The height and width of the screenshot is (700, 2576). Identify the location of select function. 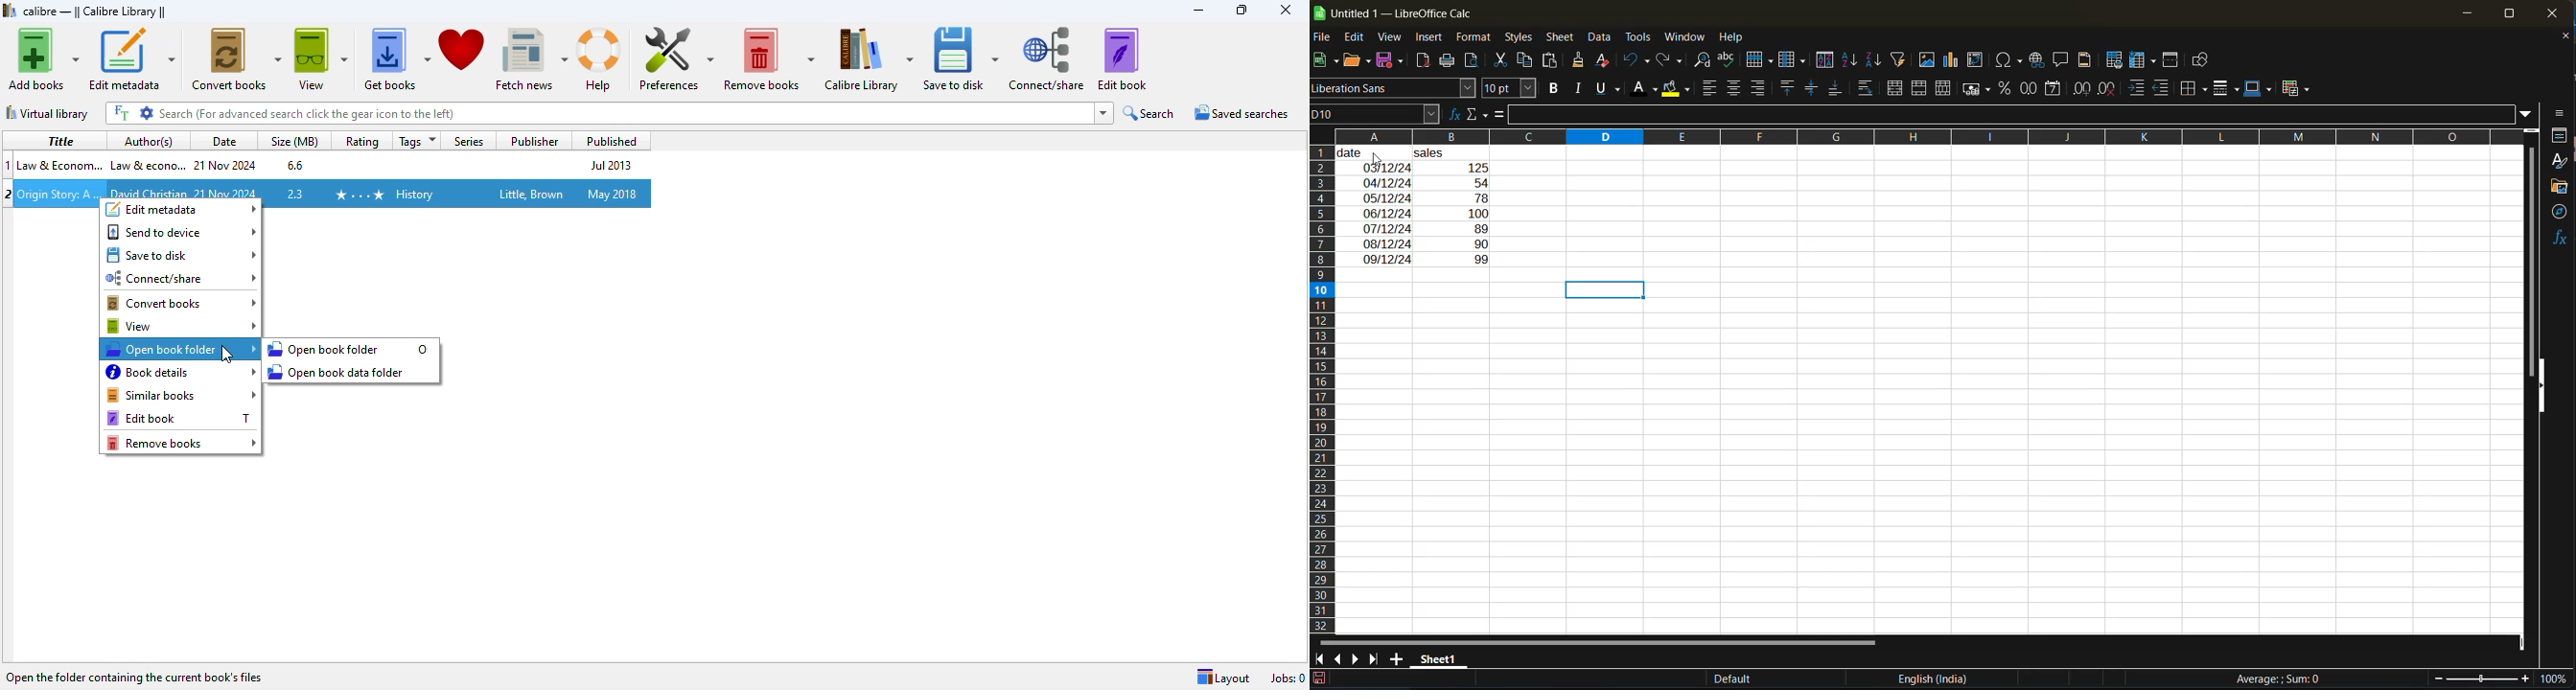
(1476, 114).